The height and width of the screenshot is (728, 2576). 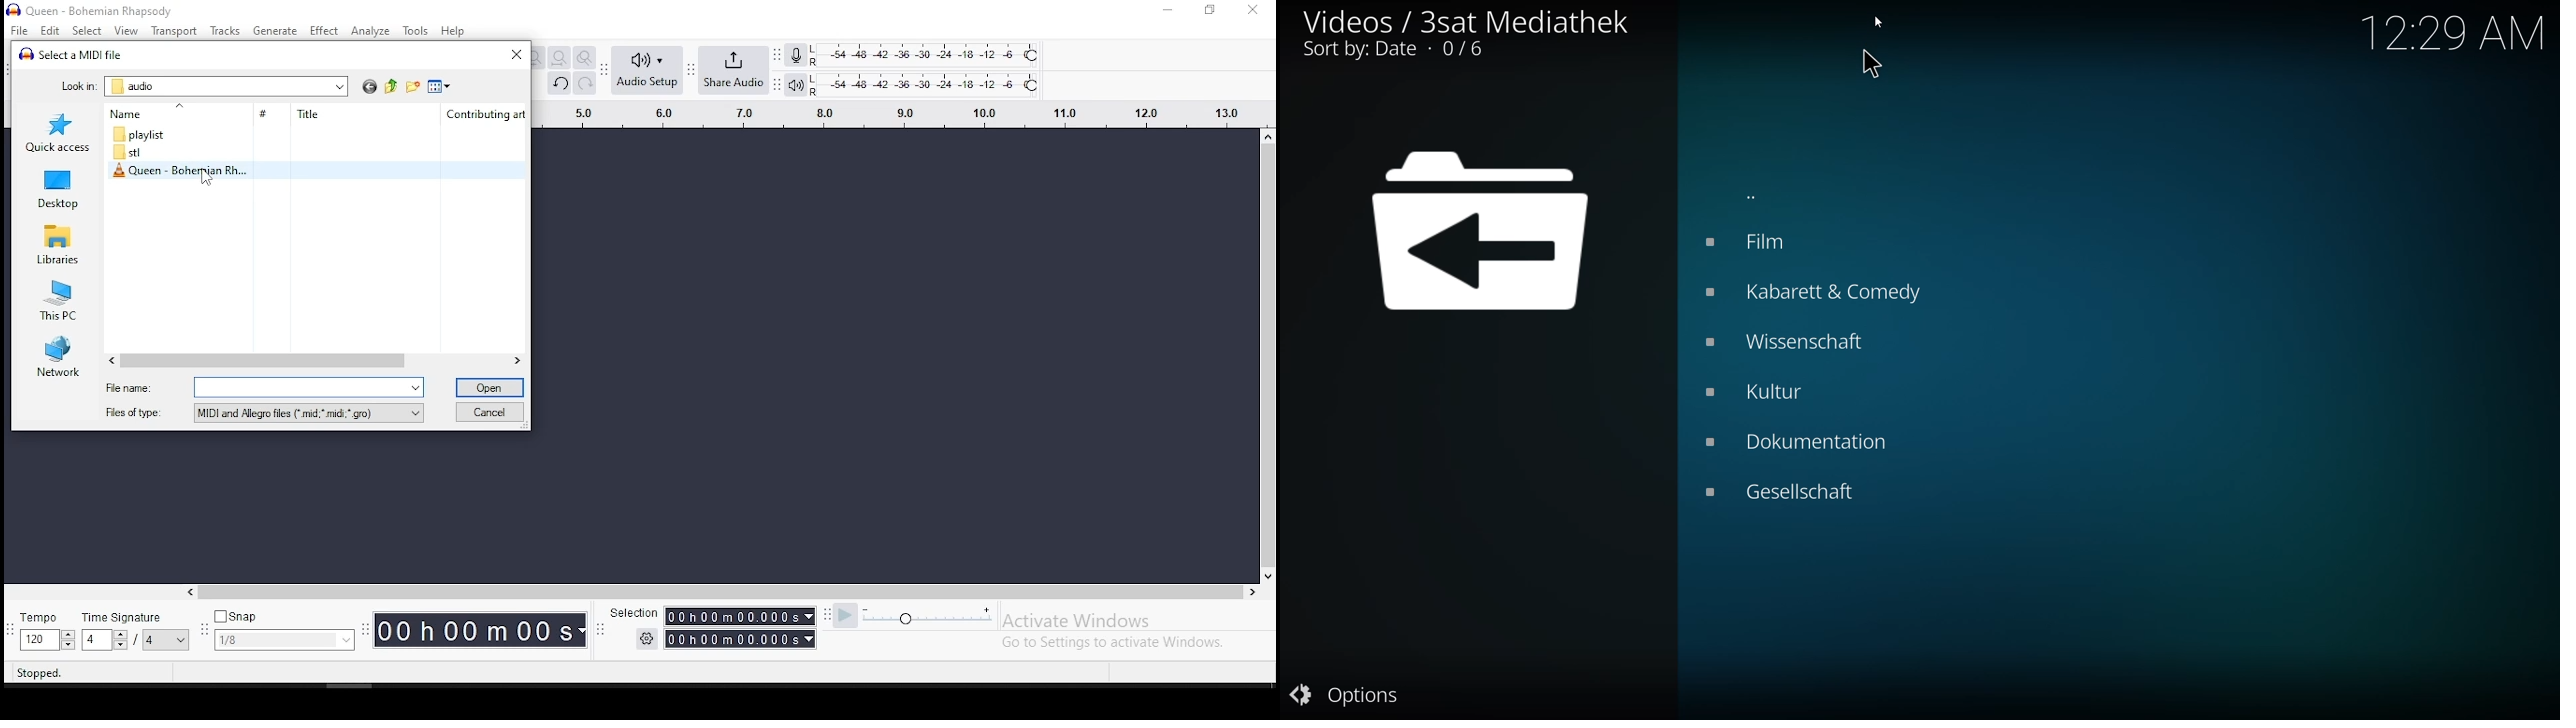 I want to click on effect, so click(x=324, y=31).